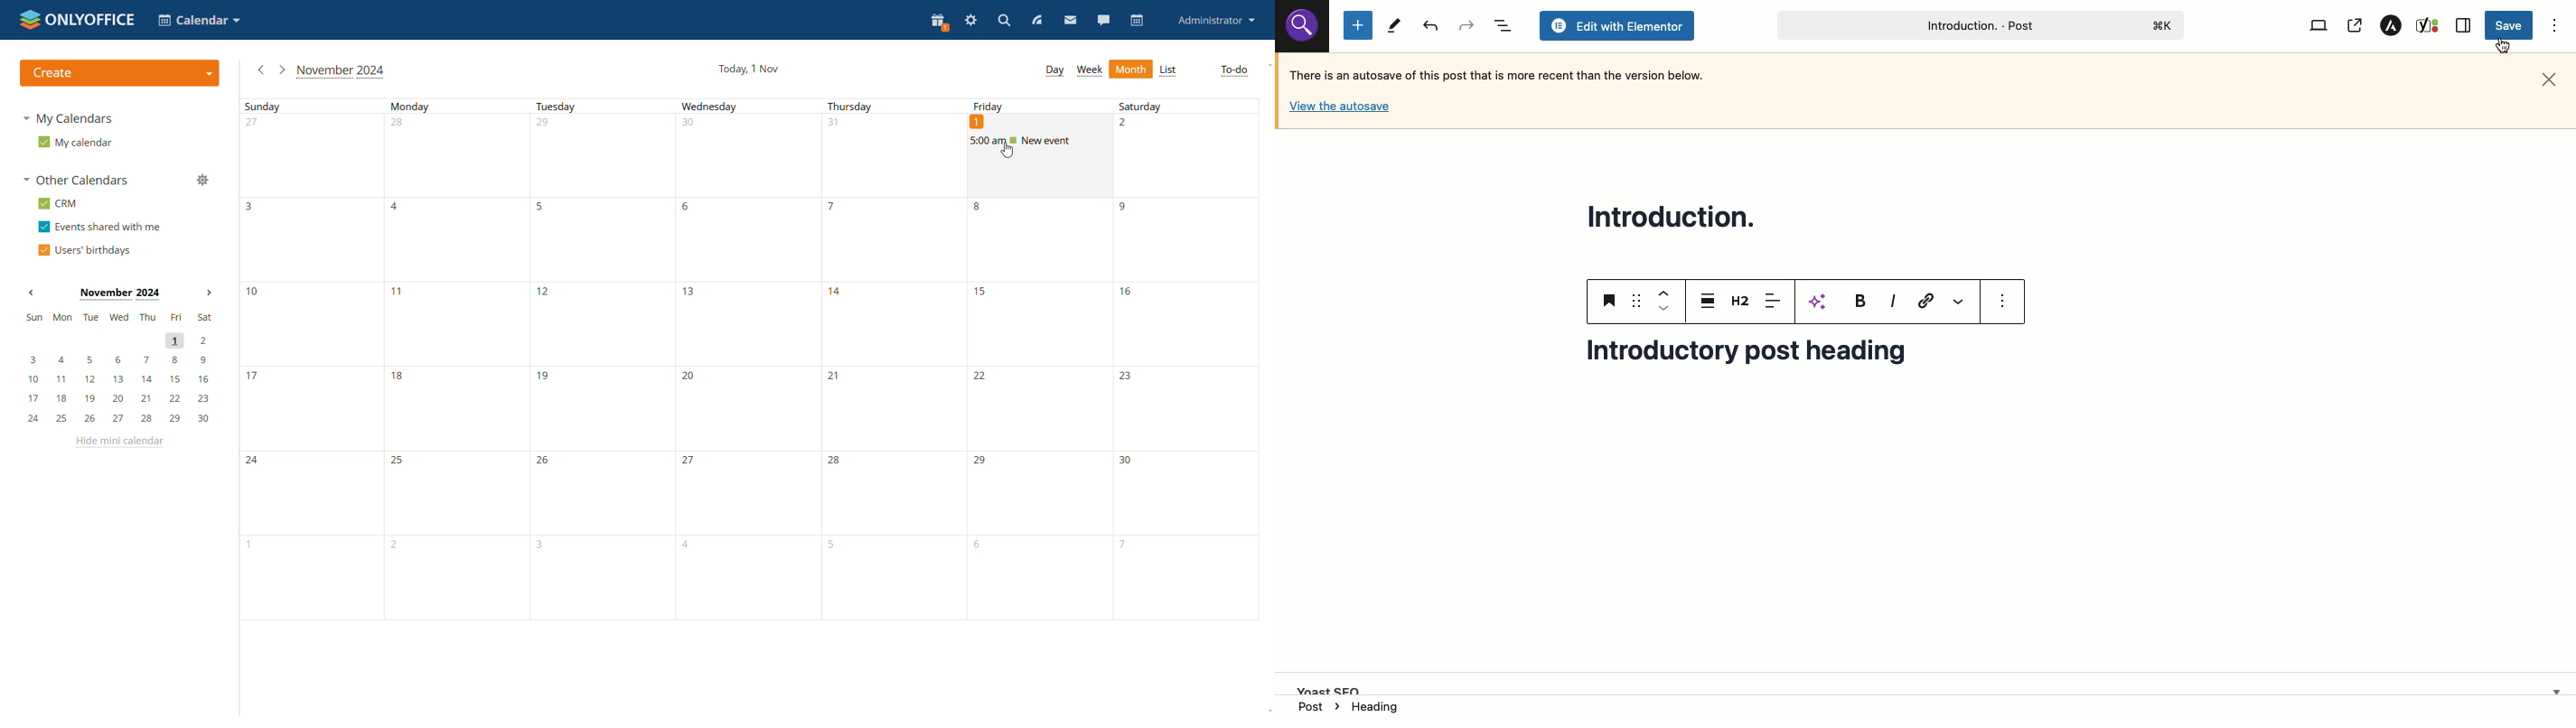 The height and width of the screenshot is (728, 2576). What do you see at coordinates (1859, 300) in the screenshot?
I see `Bold` at bounding box center [1859, 300].